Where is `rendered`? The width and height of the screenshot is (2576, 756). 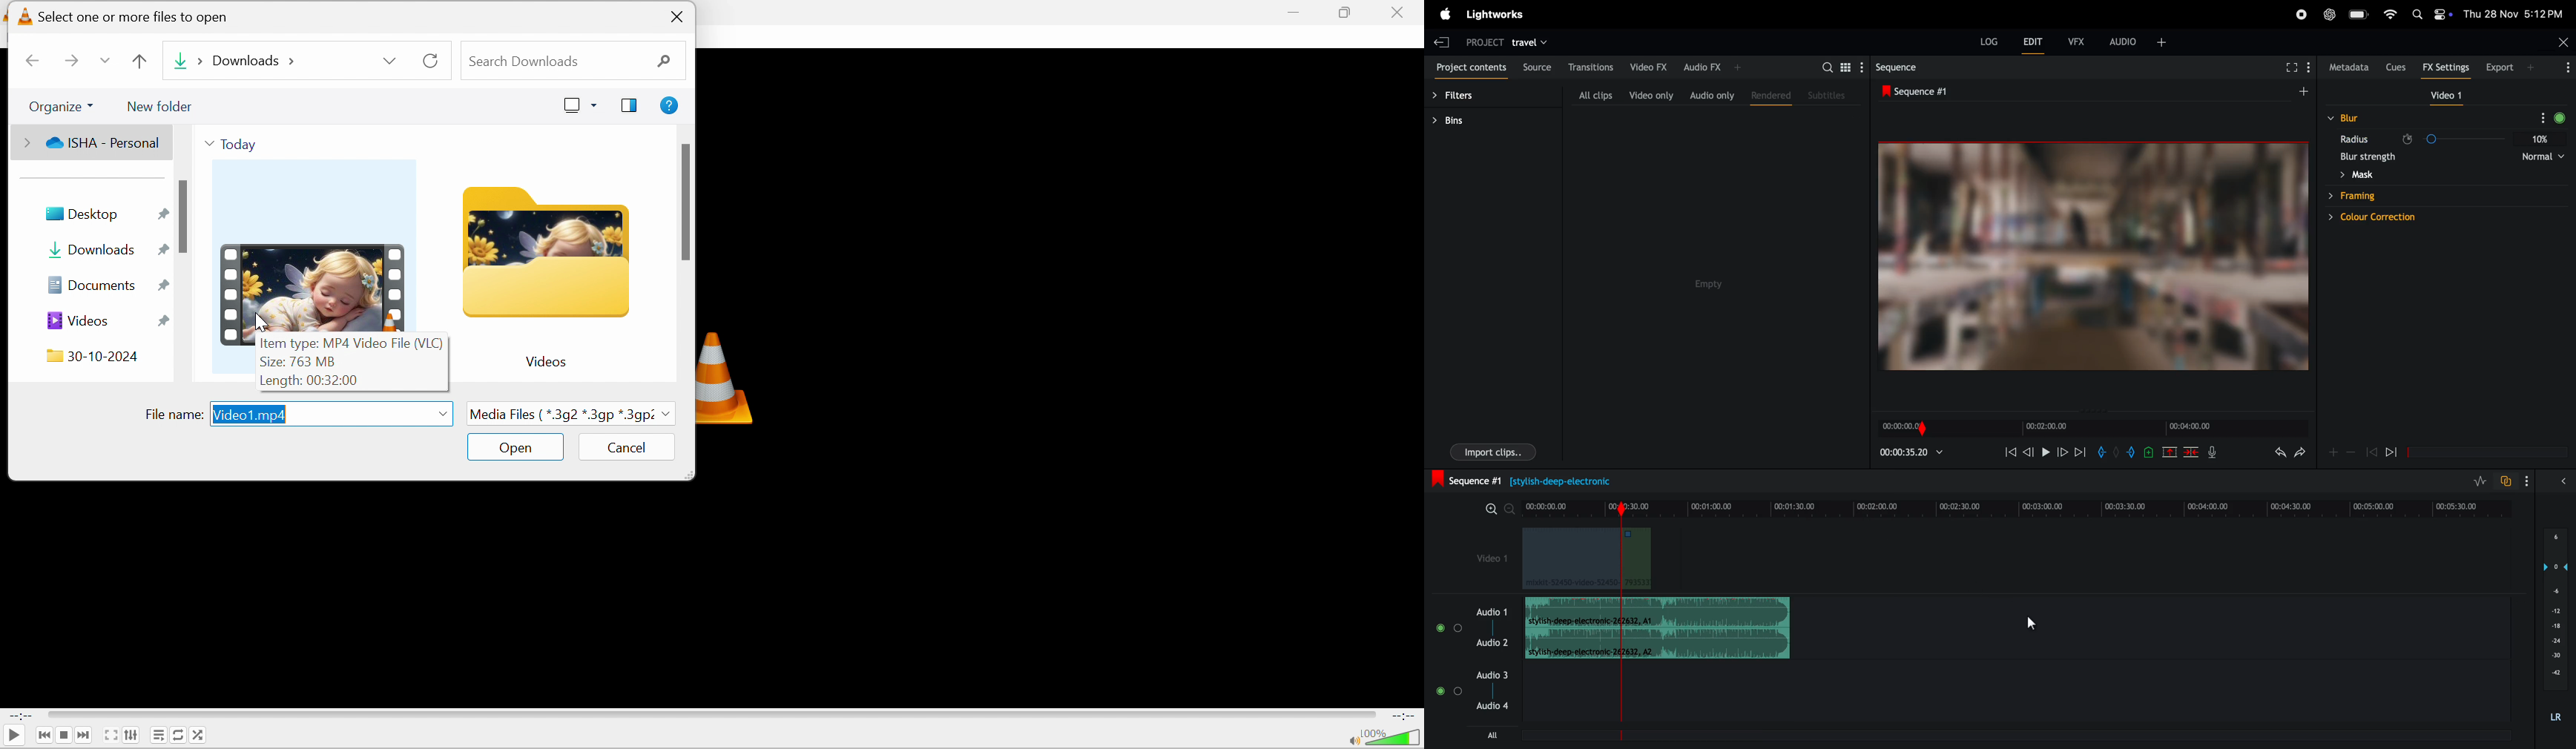 rendered is located at coordinates (1769, 95).